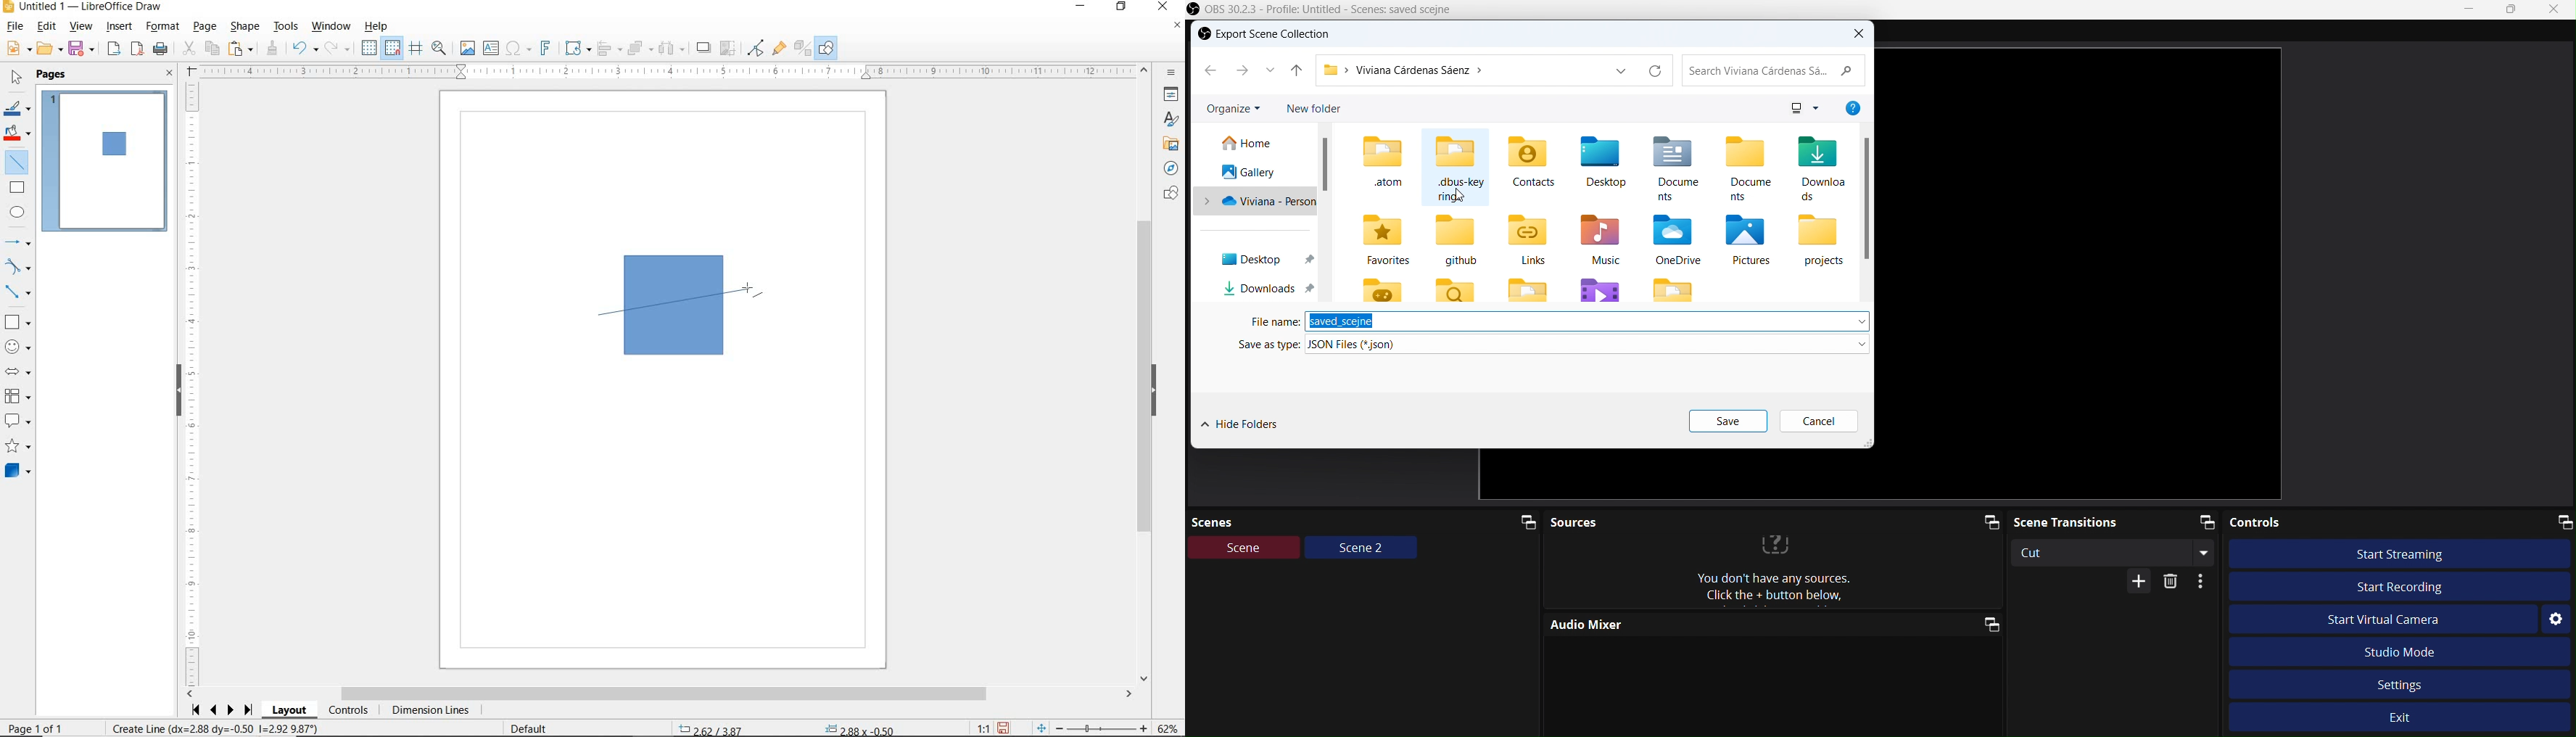 This screenshot has width=2576, height=756. What do you see at coordinates (802, 47) in the screenshot?
I see `TOGGLE EXTRUSION` at bounding box center [802, 47].